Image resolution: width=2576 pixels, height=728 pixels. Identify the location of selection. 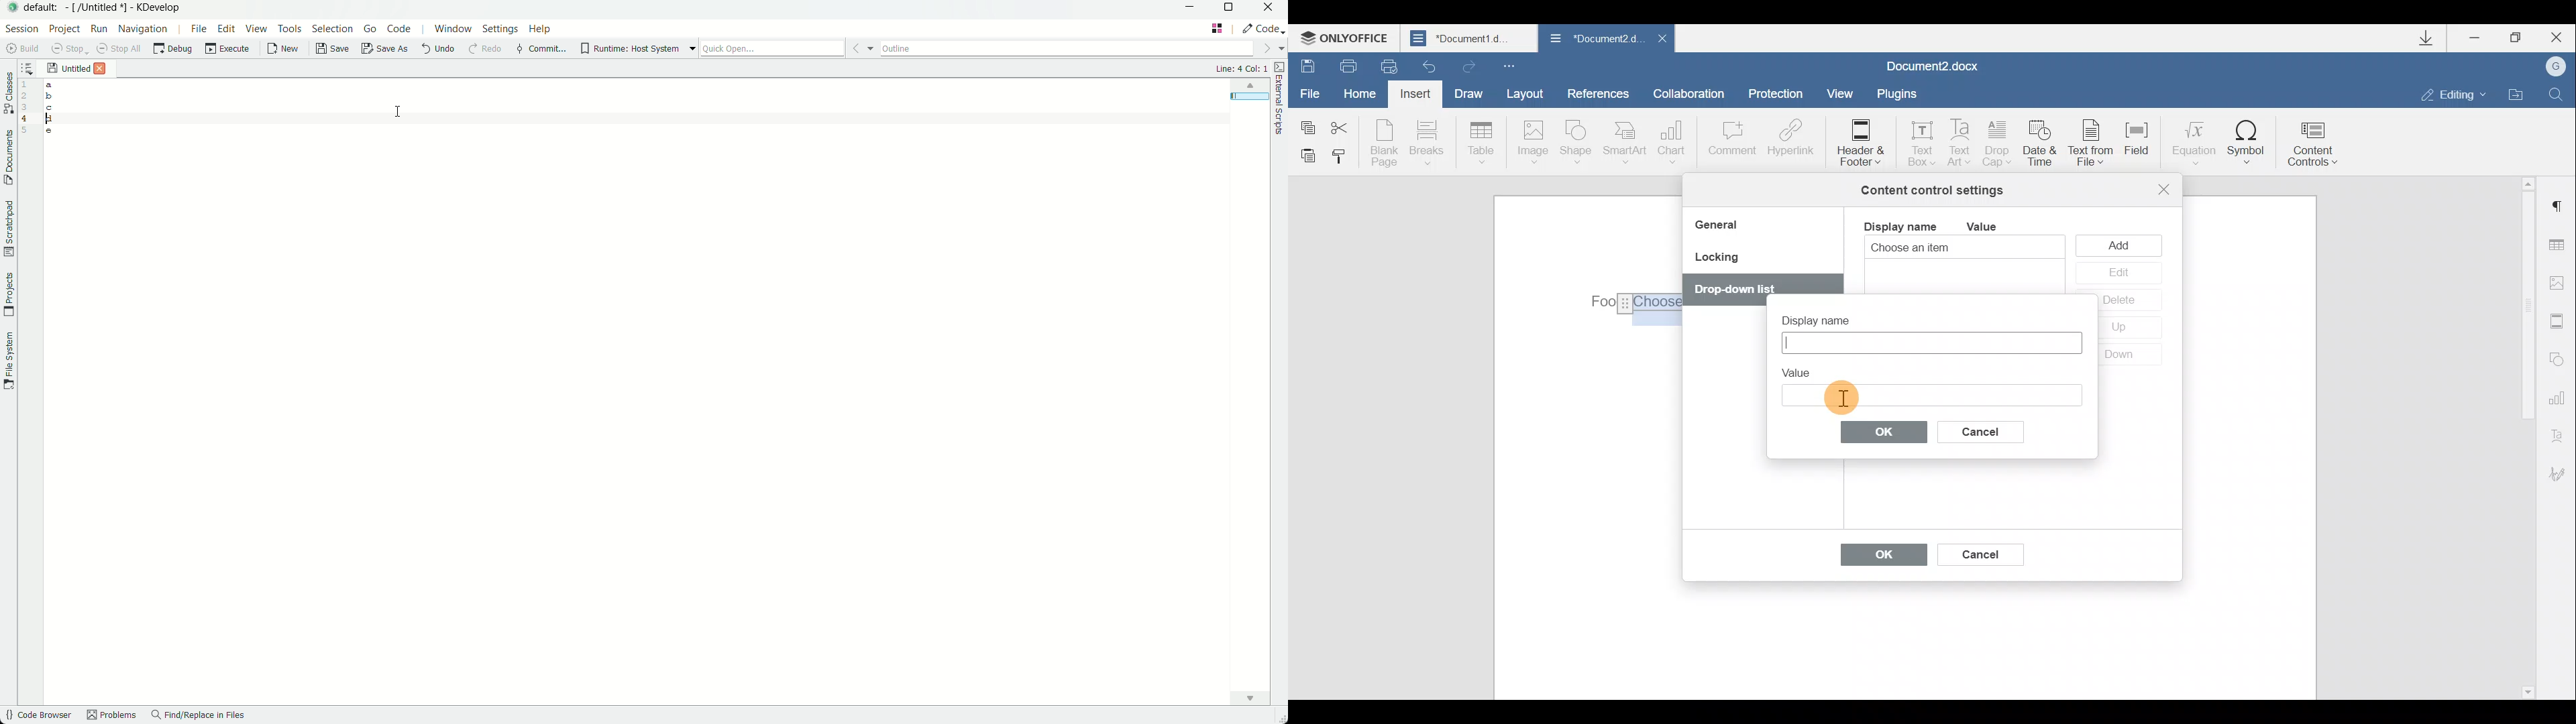
(332, 31).